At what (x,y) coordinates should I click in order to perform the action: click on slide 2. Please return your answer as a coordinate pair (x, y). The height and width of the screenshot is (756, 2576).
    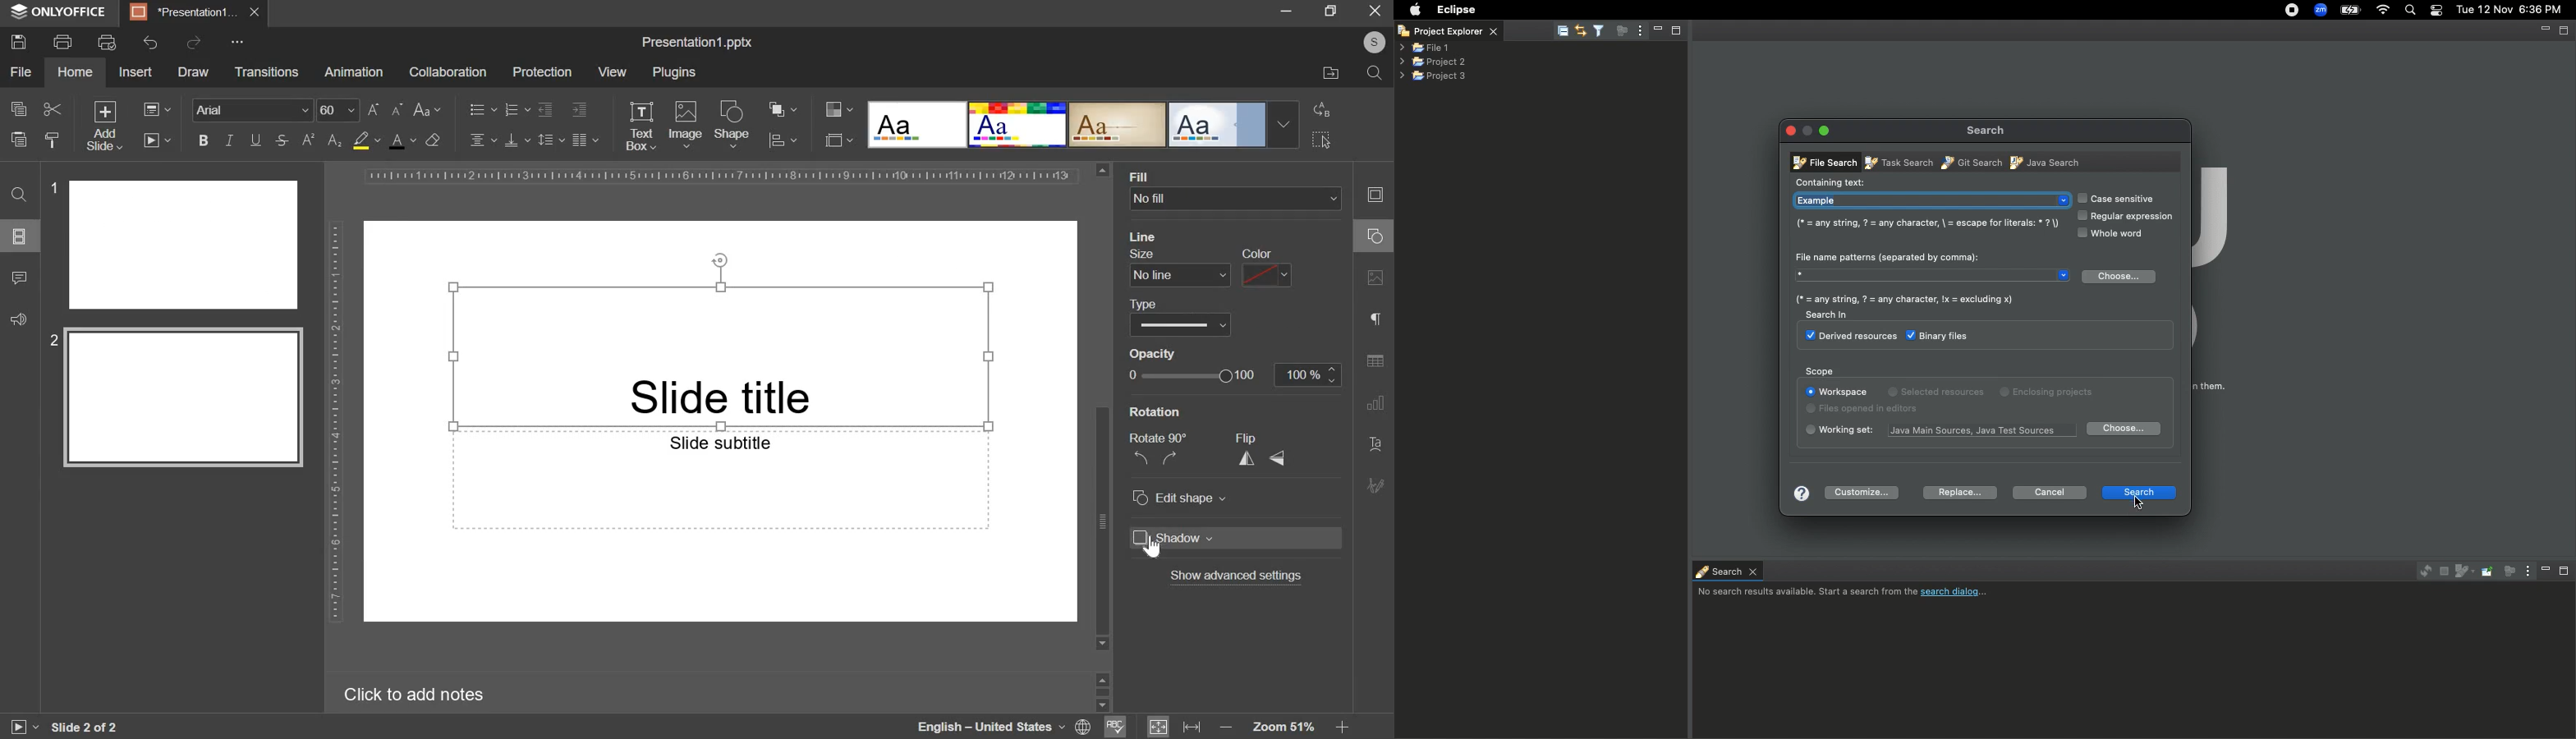
    Looking at the image, I should click on (179, 399).